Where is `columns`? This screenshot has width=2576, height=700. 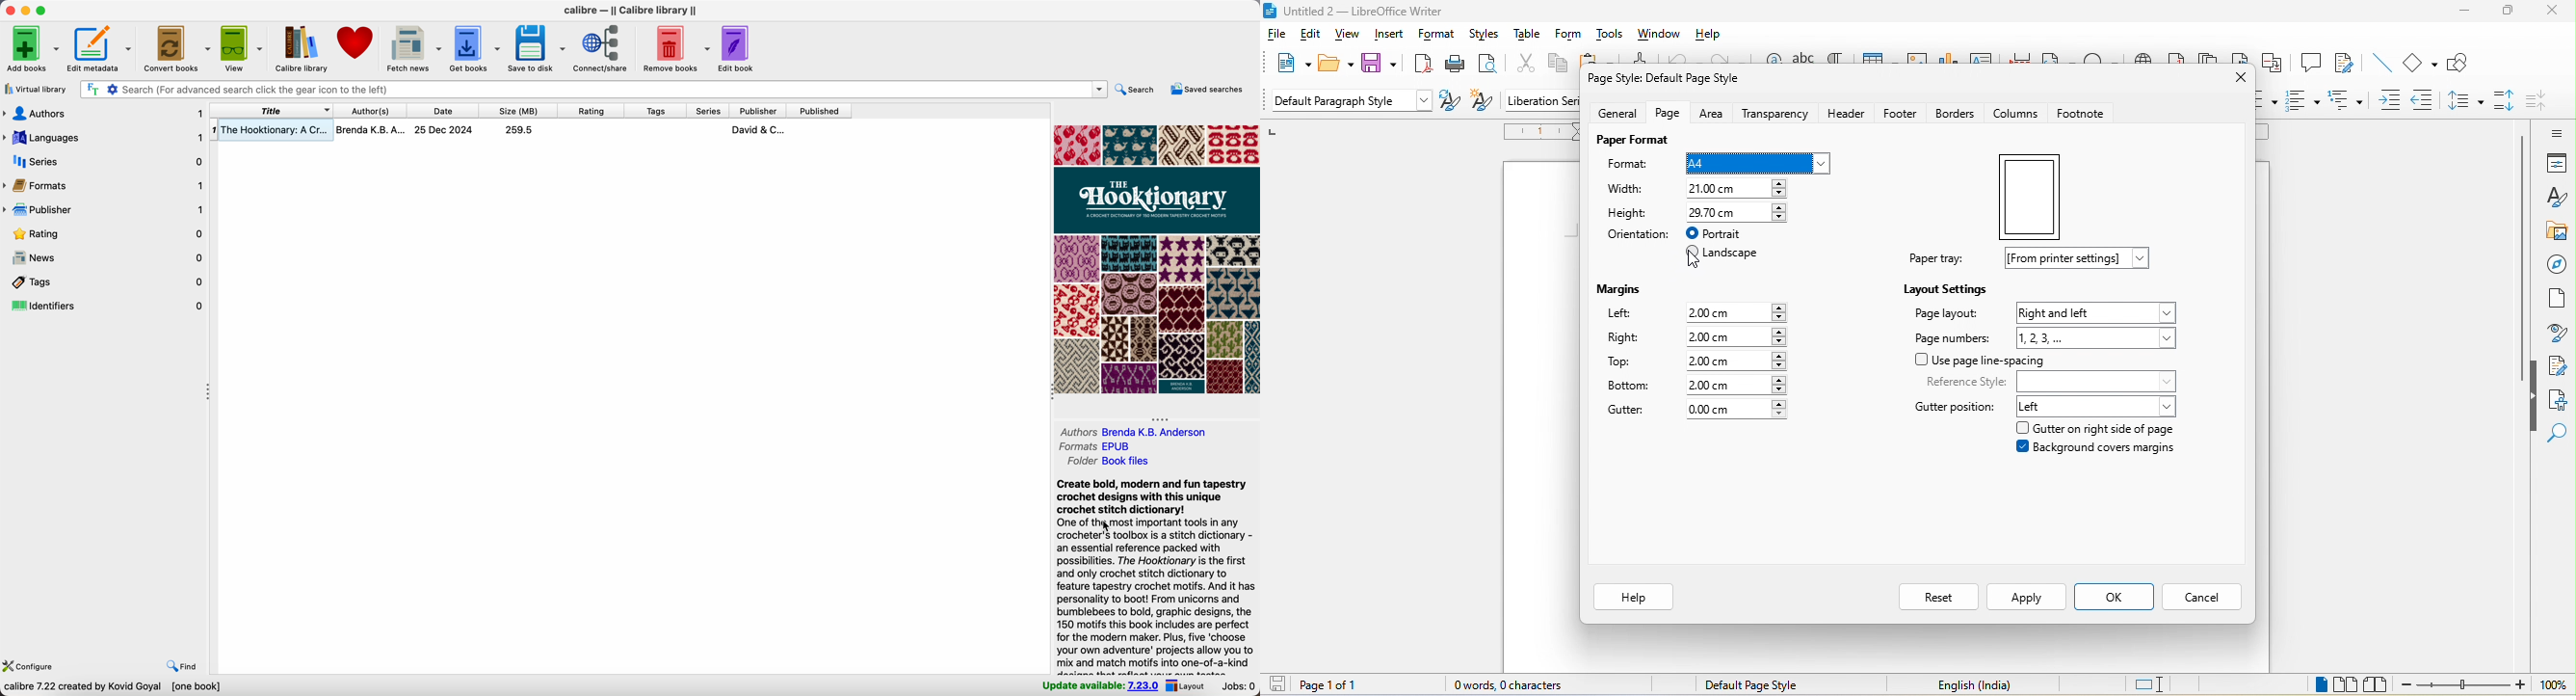
columns is located at coordinates (2015, 113).